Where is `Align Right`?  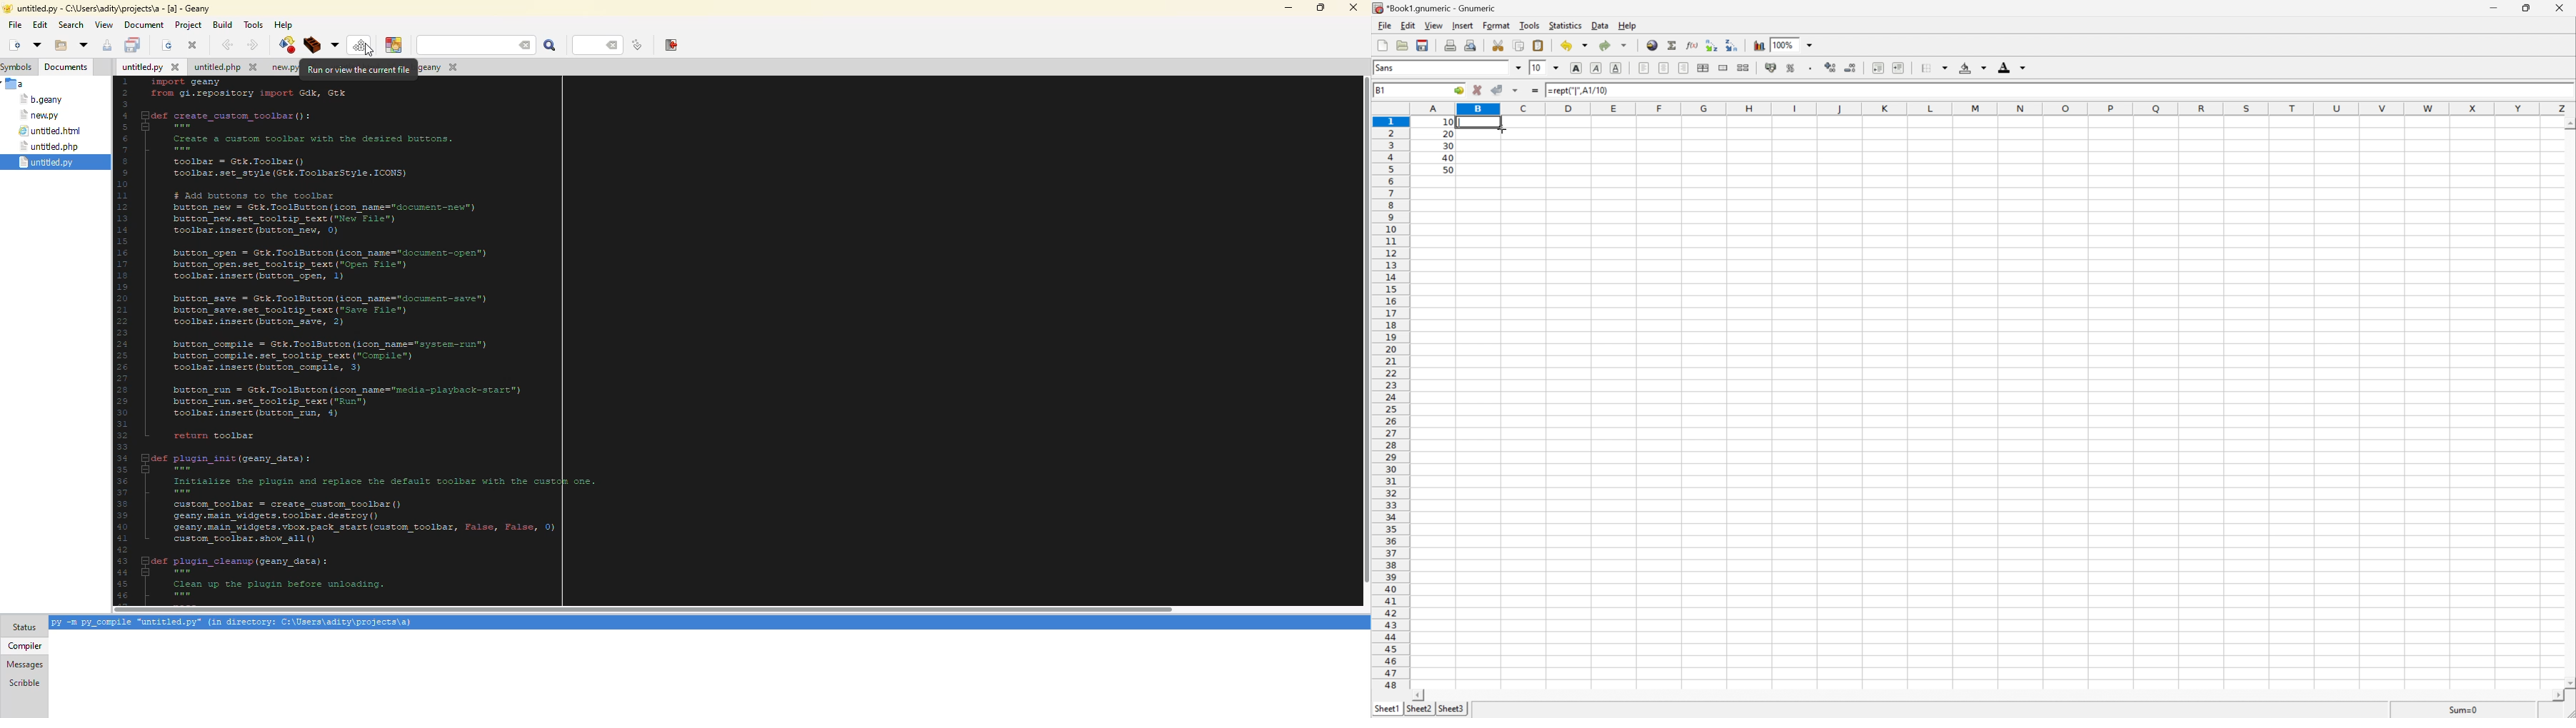 Align Right is located at coordinates (1684, 68).